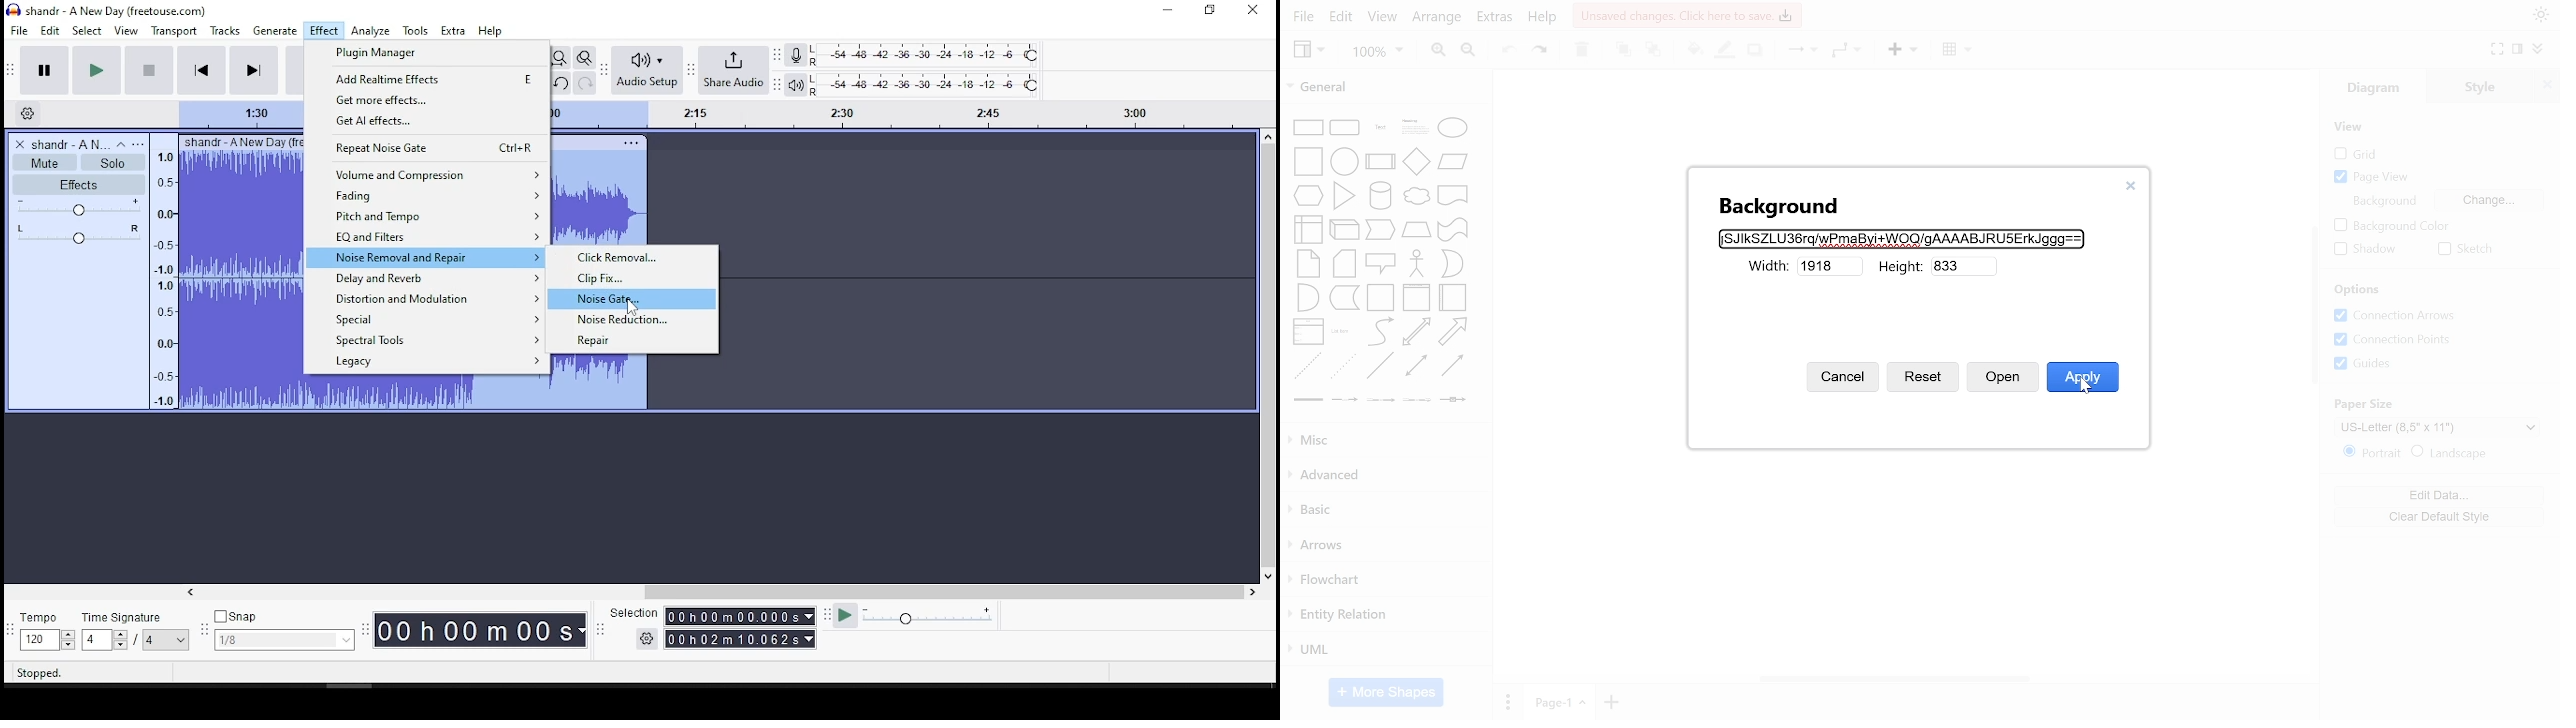 The width and height of the screenshot is (2576, 728). I want to click on general shapes, so click(1343, 226).